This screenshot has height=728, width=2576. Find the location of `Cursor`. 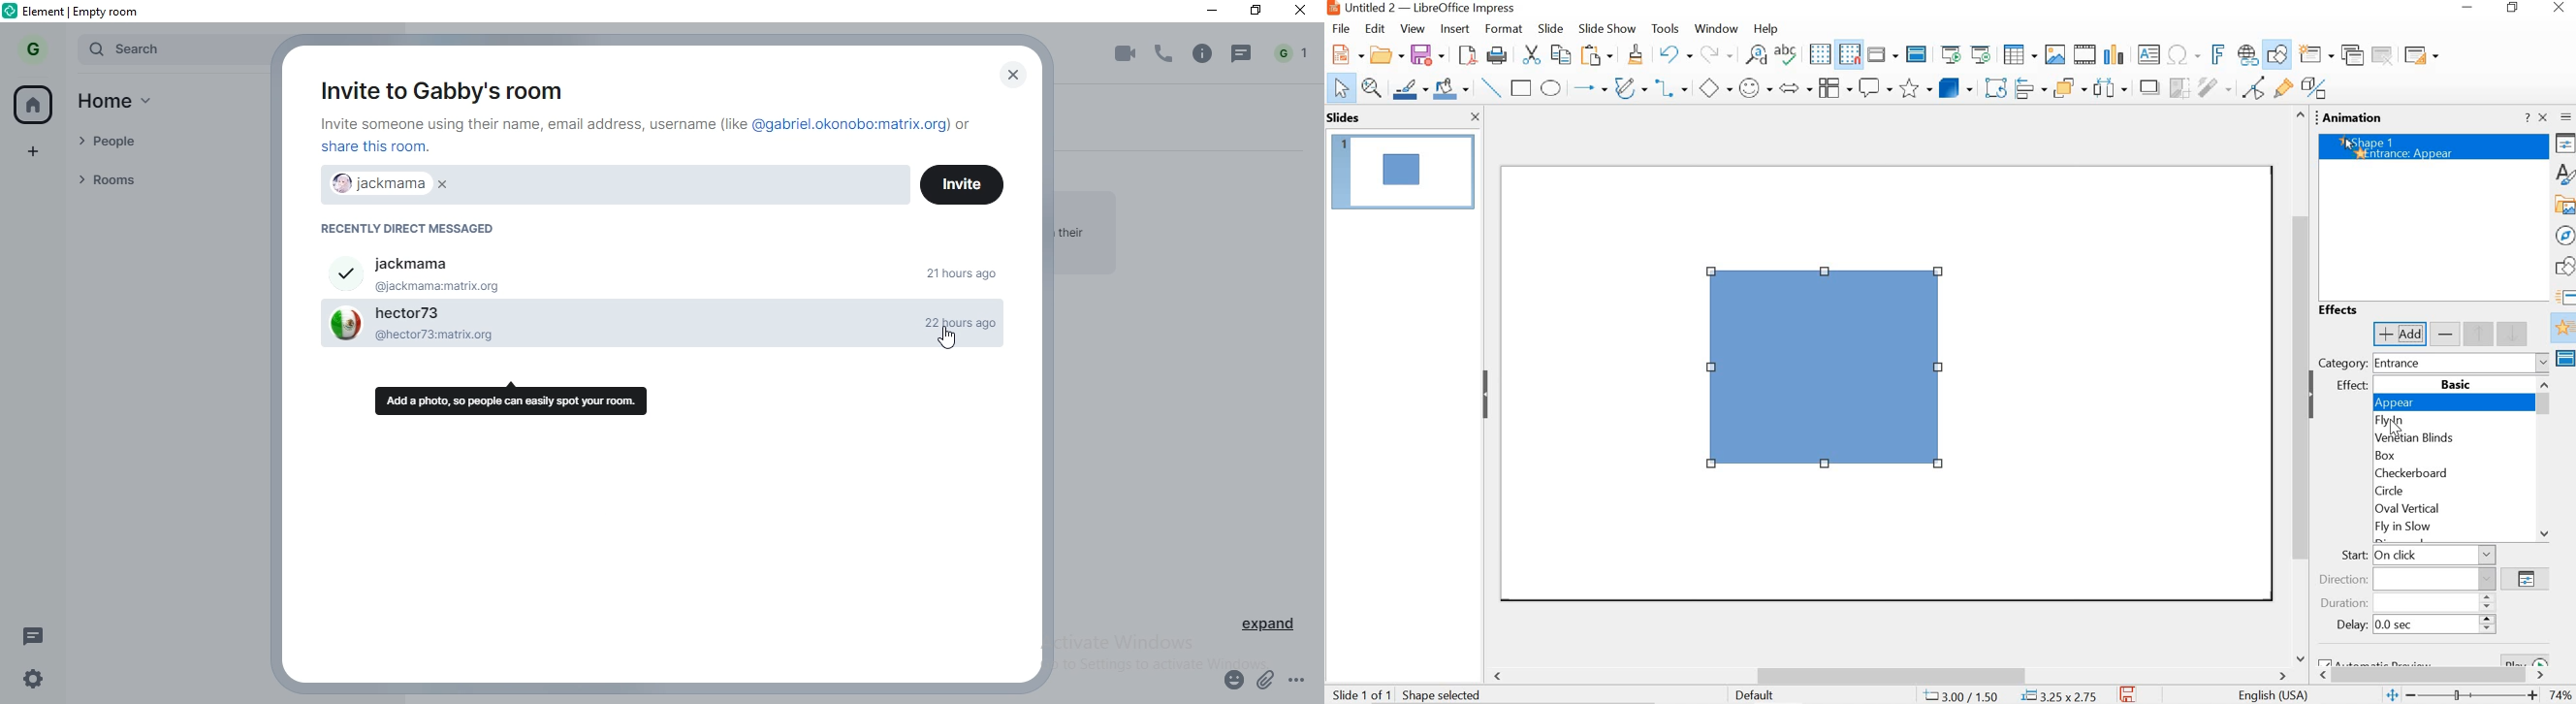

Cursor is located at coordinates (2399, 429).